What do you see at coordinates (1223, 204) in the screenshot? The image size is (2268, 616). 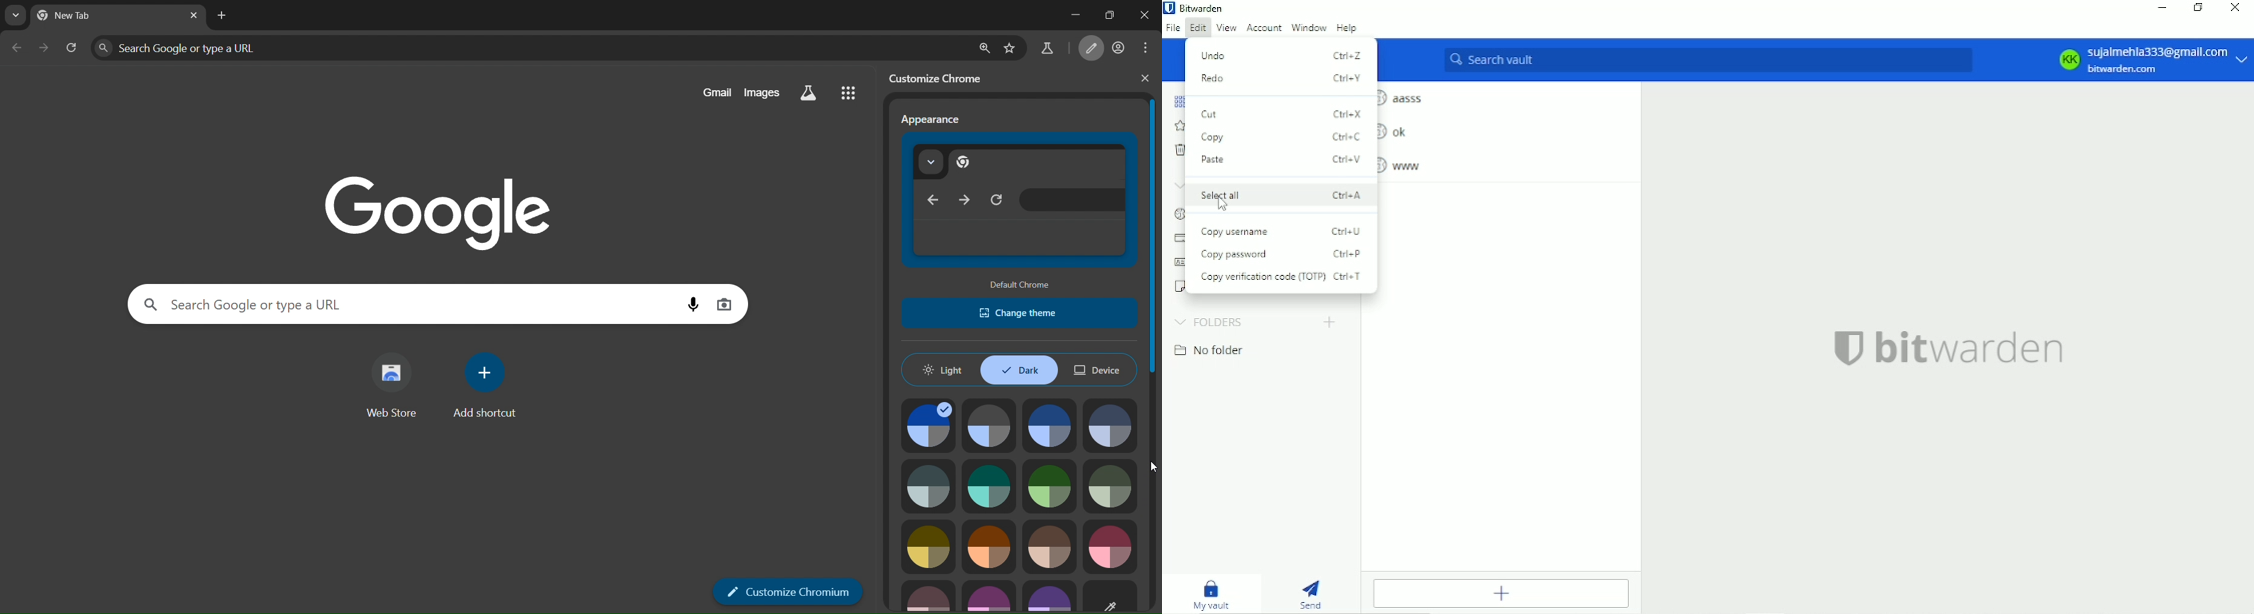 I see `cursor` at bounding box center [1223, 204].